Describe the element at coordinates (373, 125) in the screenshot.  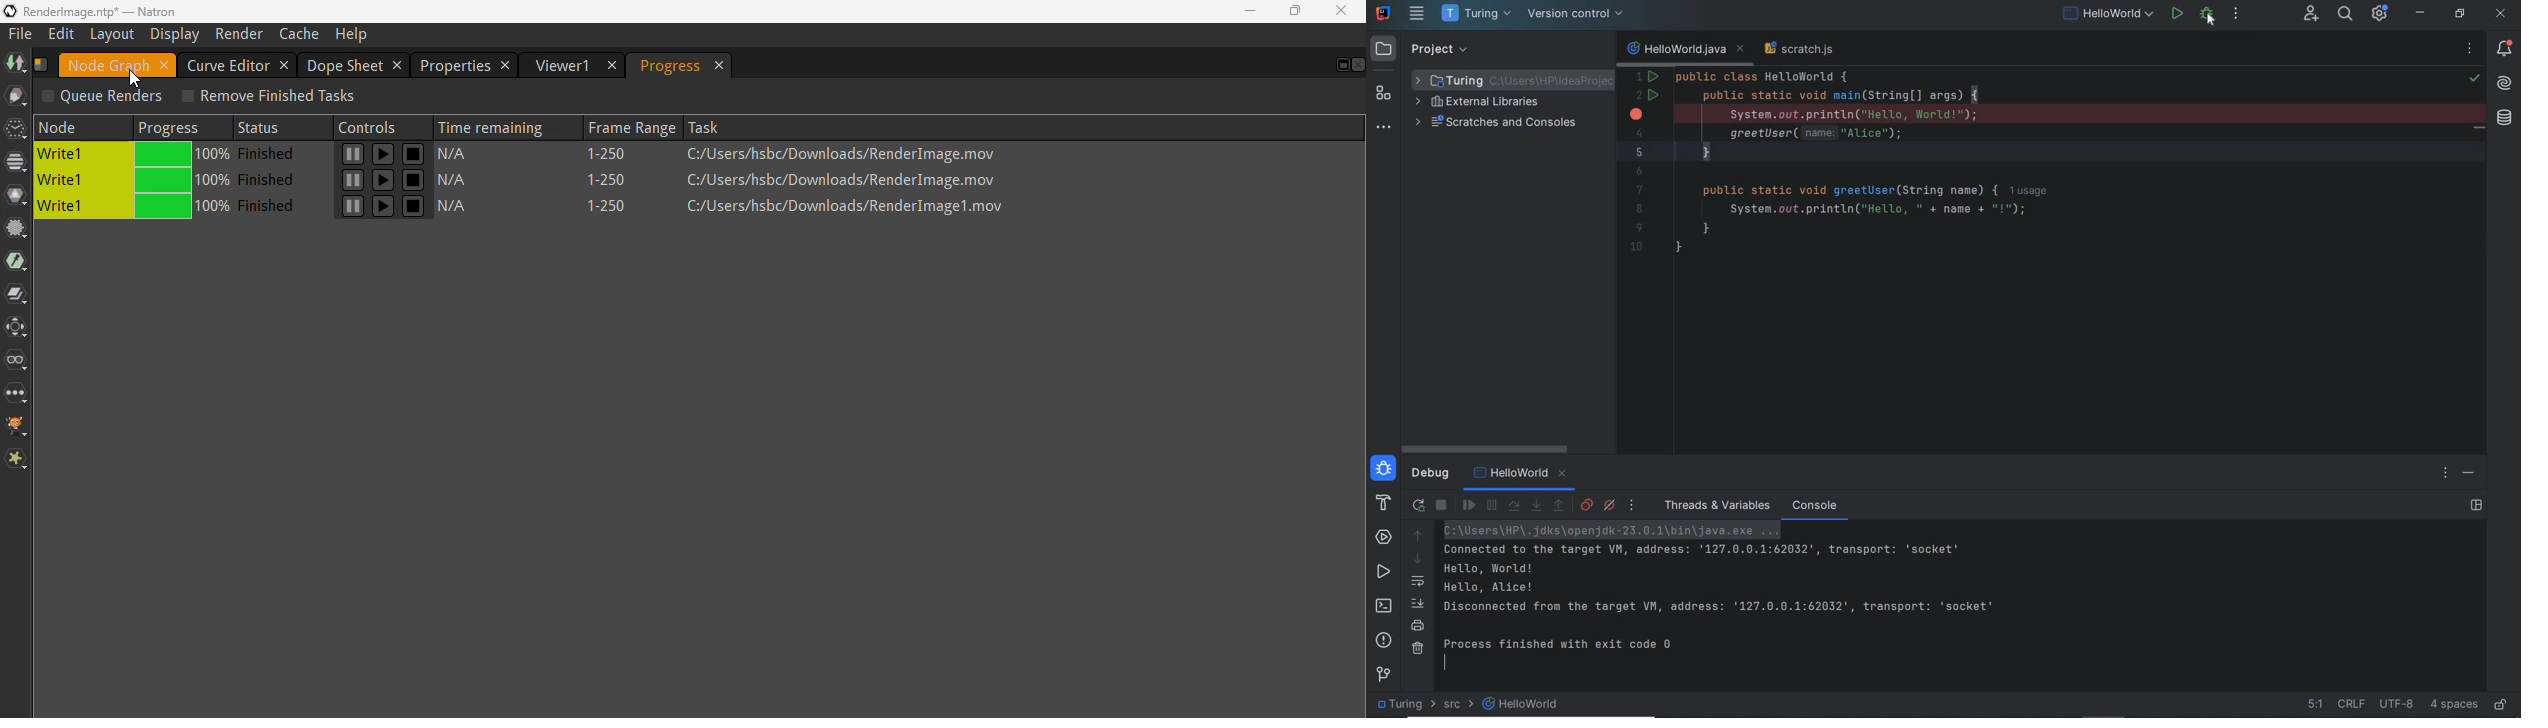
I see `controls` at that location.